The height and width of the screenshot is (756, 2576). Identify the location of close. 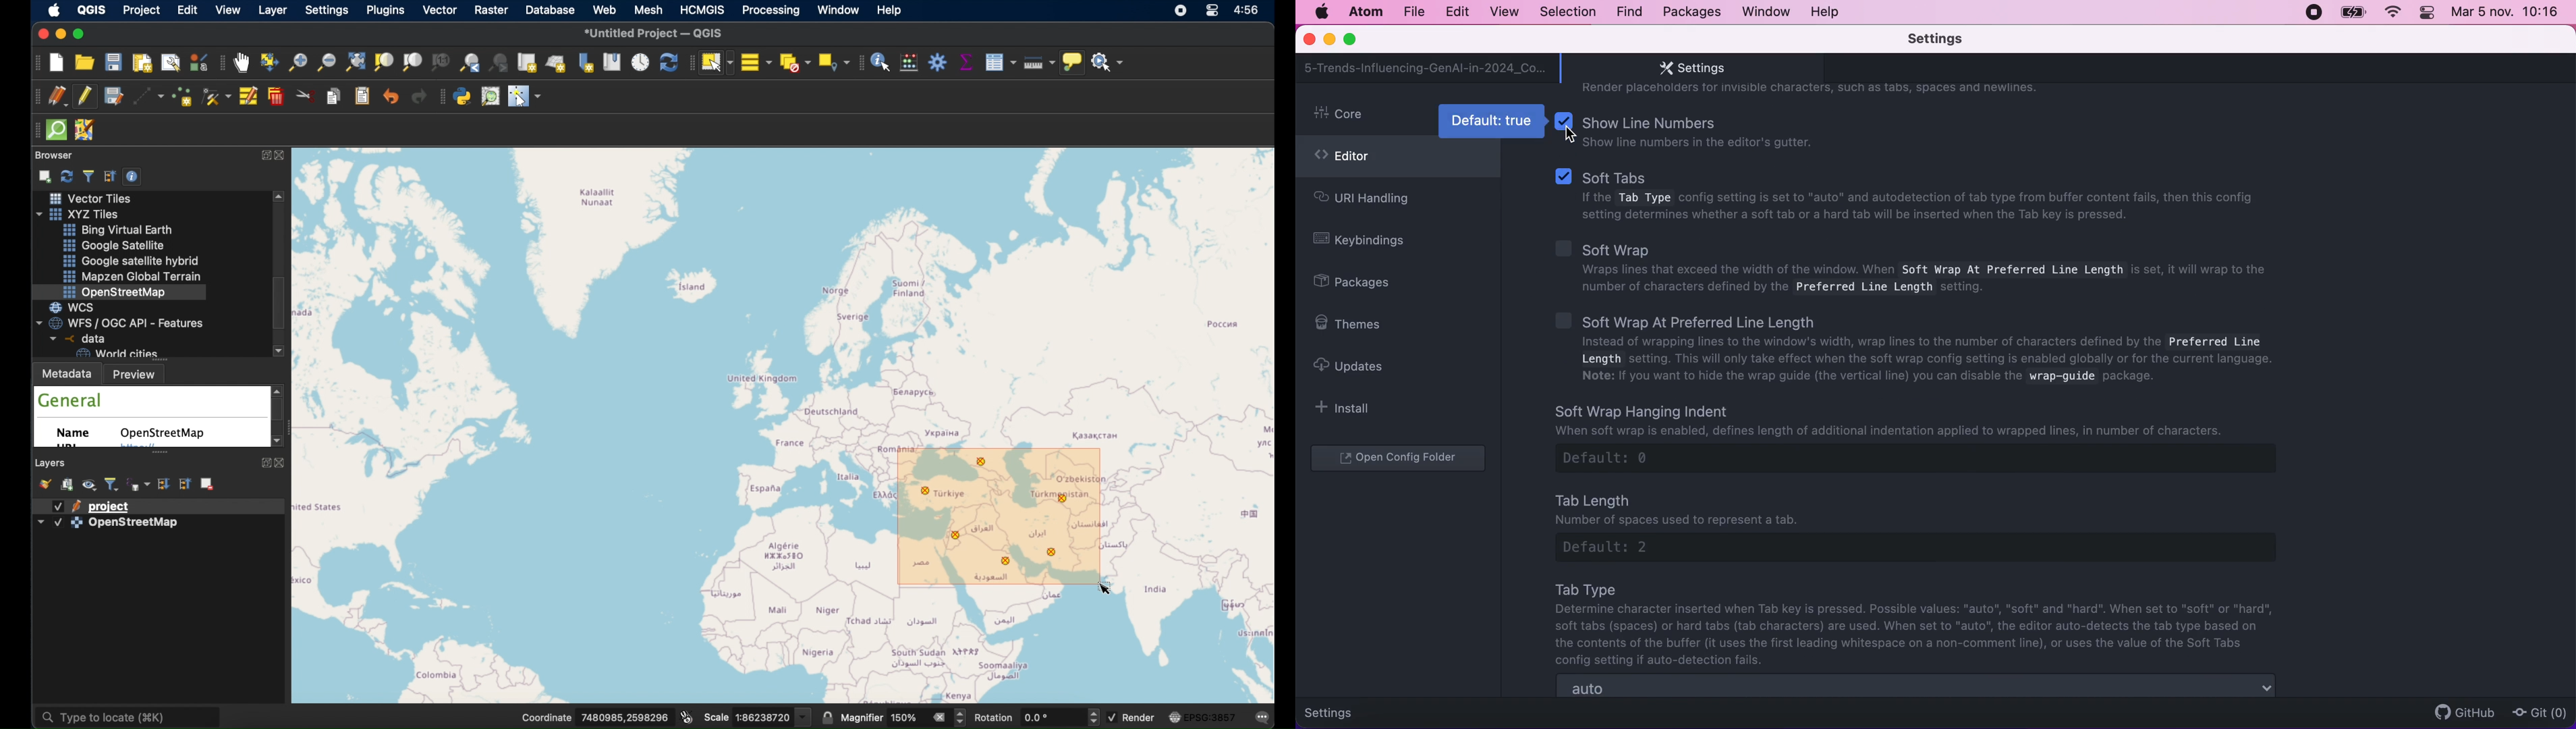
(1310, 40).